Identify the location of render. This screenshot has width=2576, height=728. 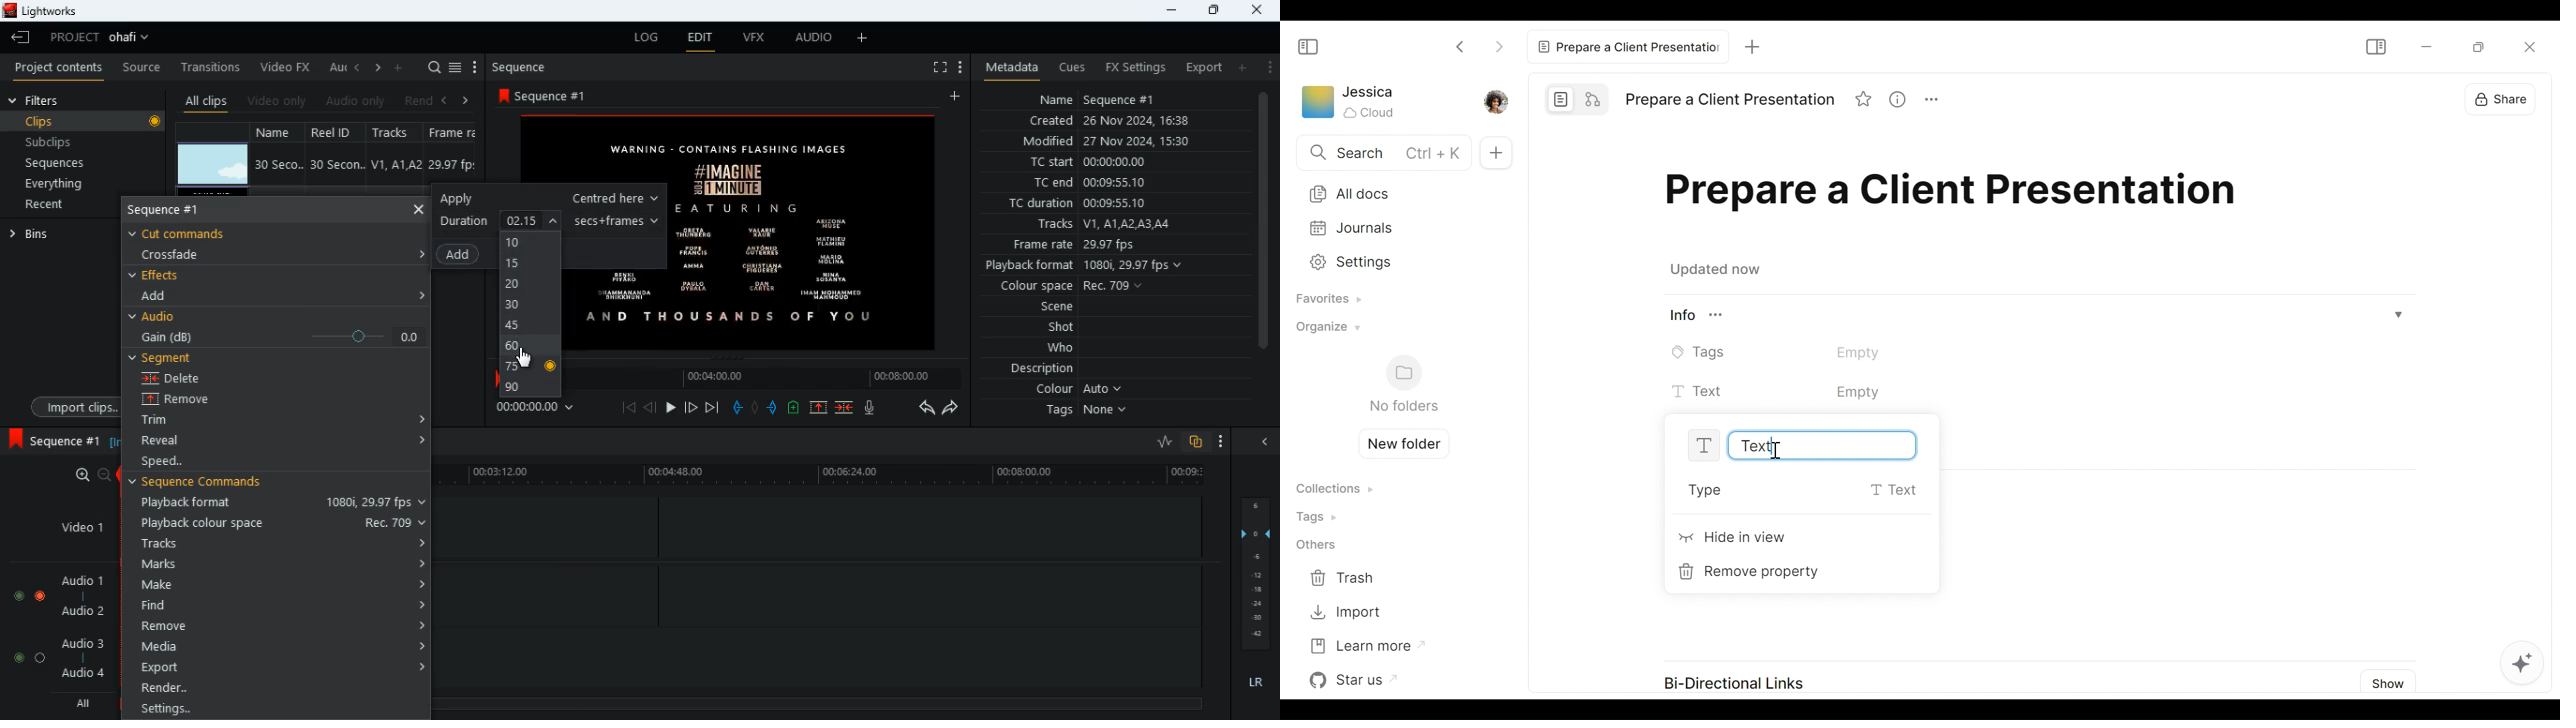
(281, 688).